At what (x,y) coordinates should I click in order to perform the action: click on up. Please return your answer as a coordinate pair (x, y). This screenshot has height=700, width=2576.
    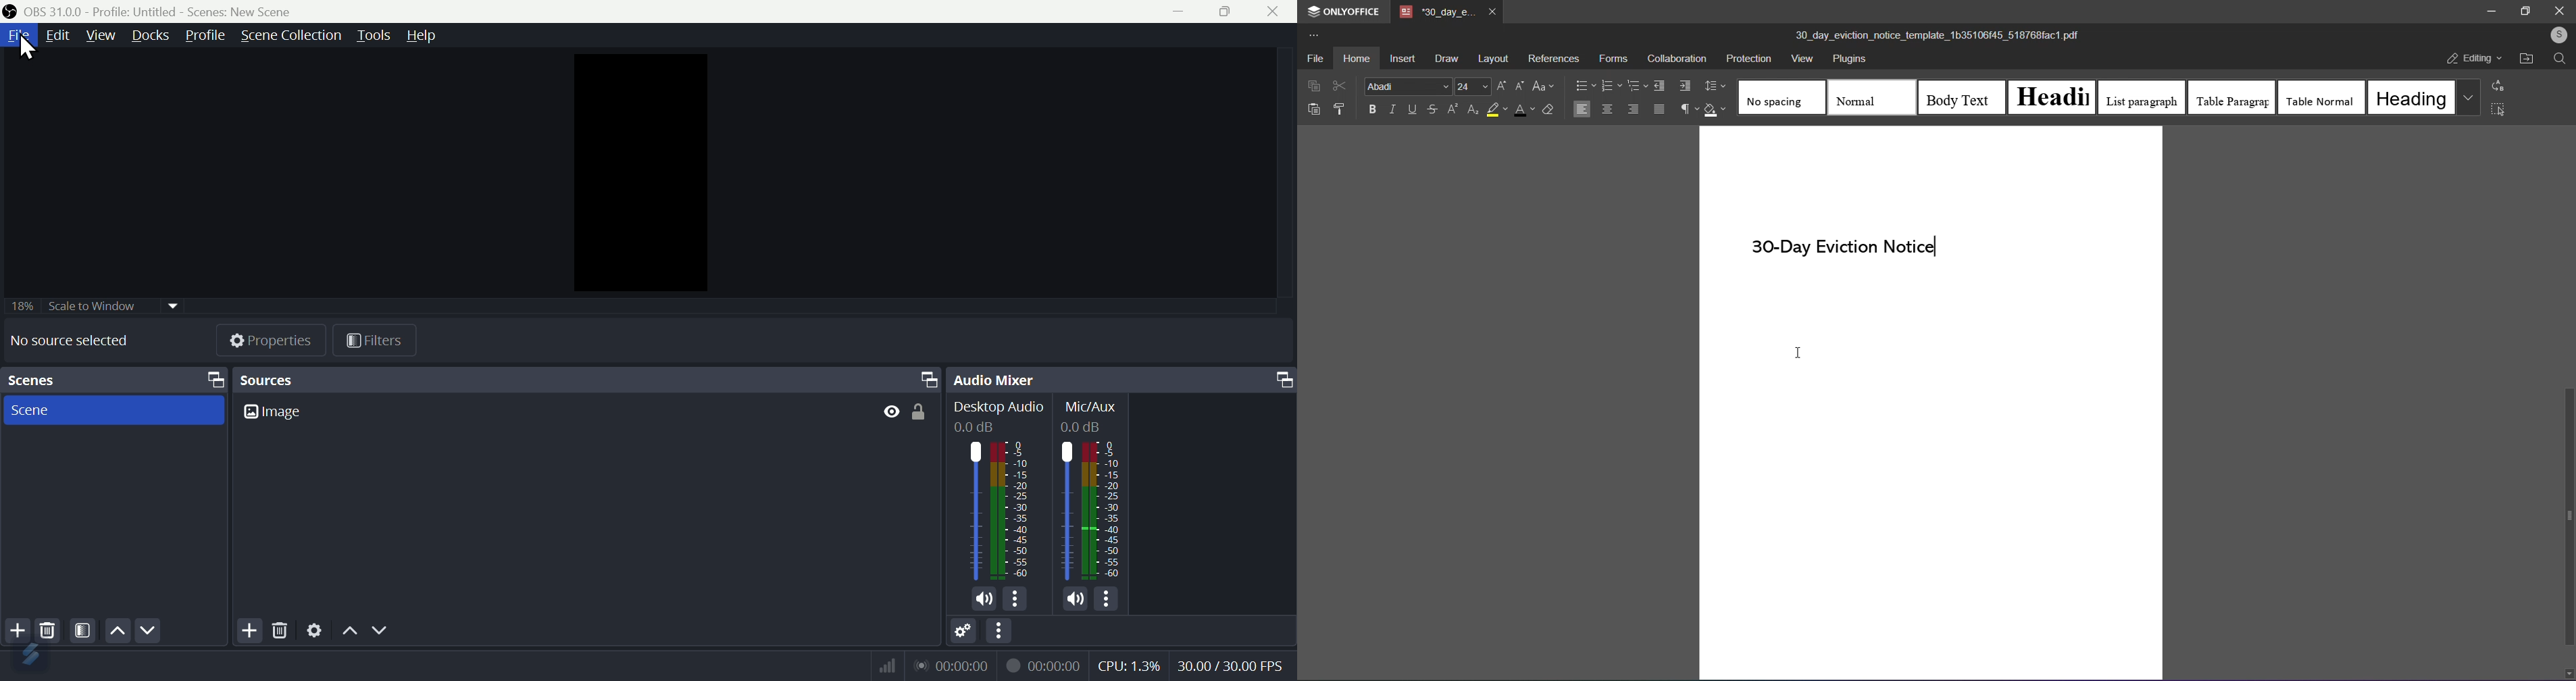
    Looking at the image, I should click on (117, 631).